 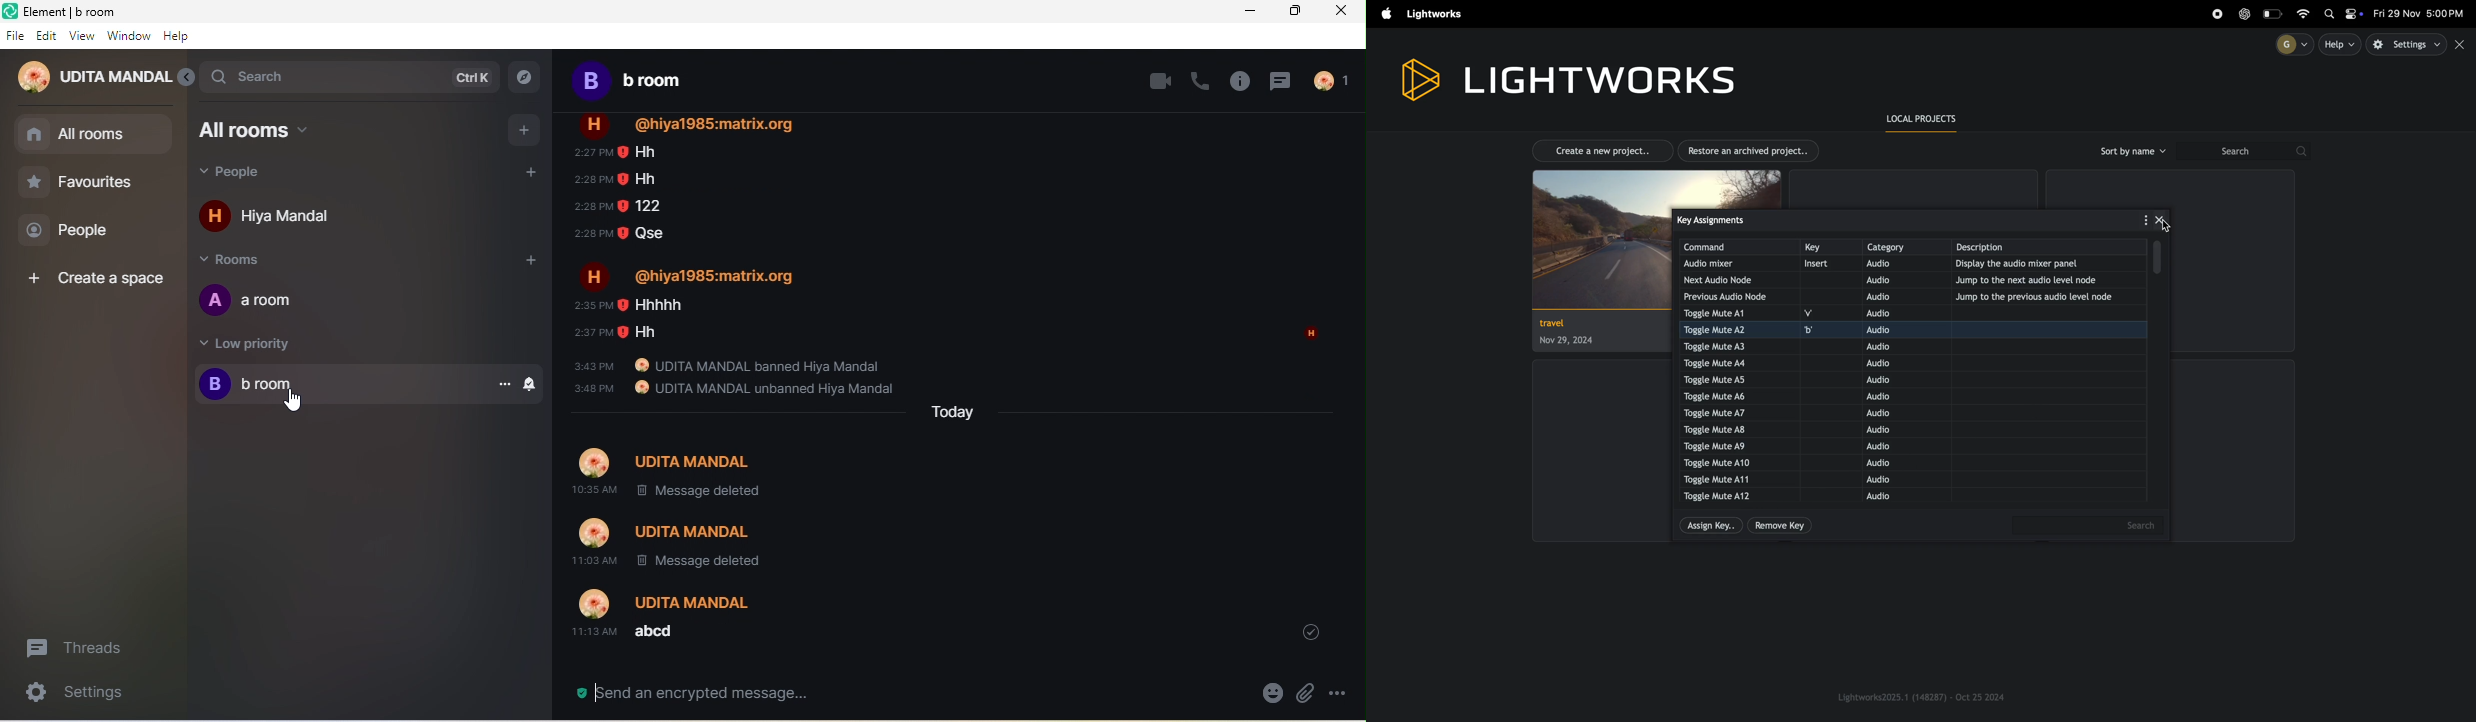 I want to click on edit, so click(x=47, y=38).